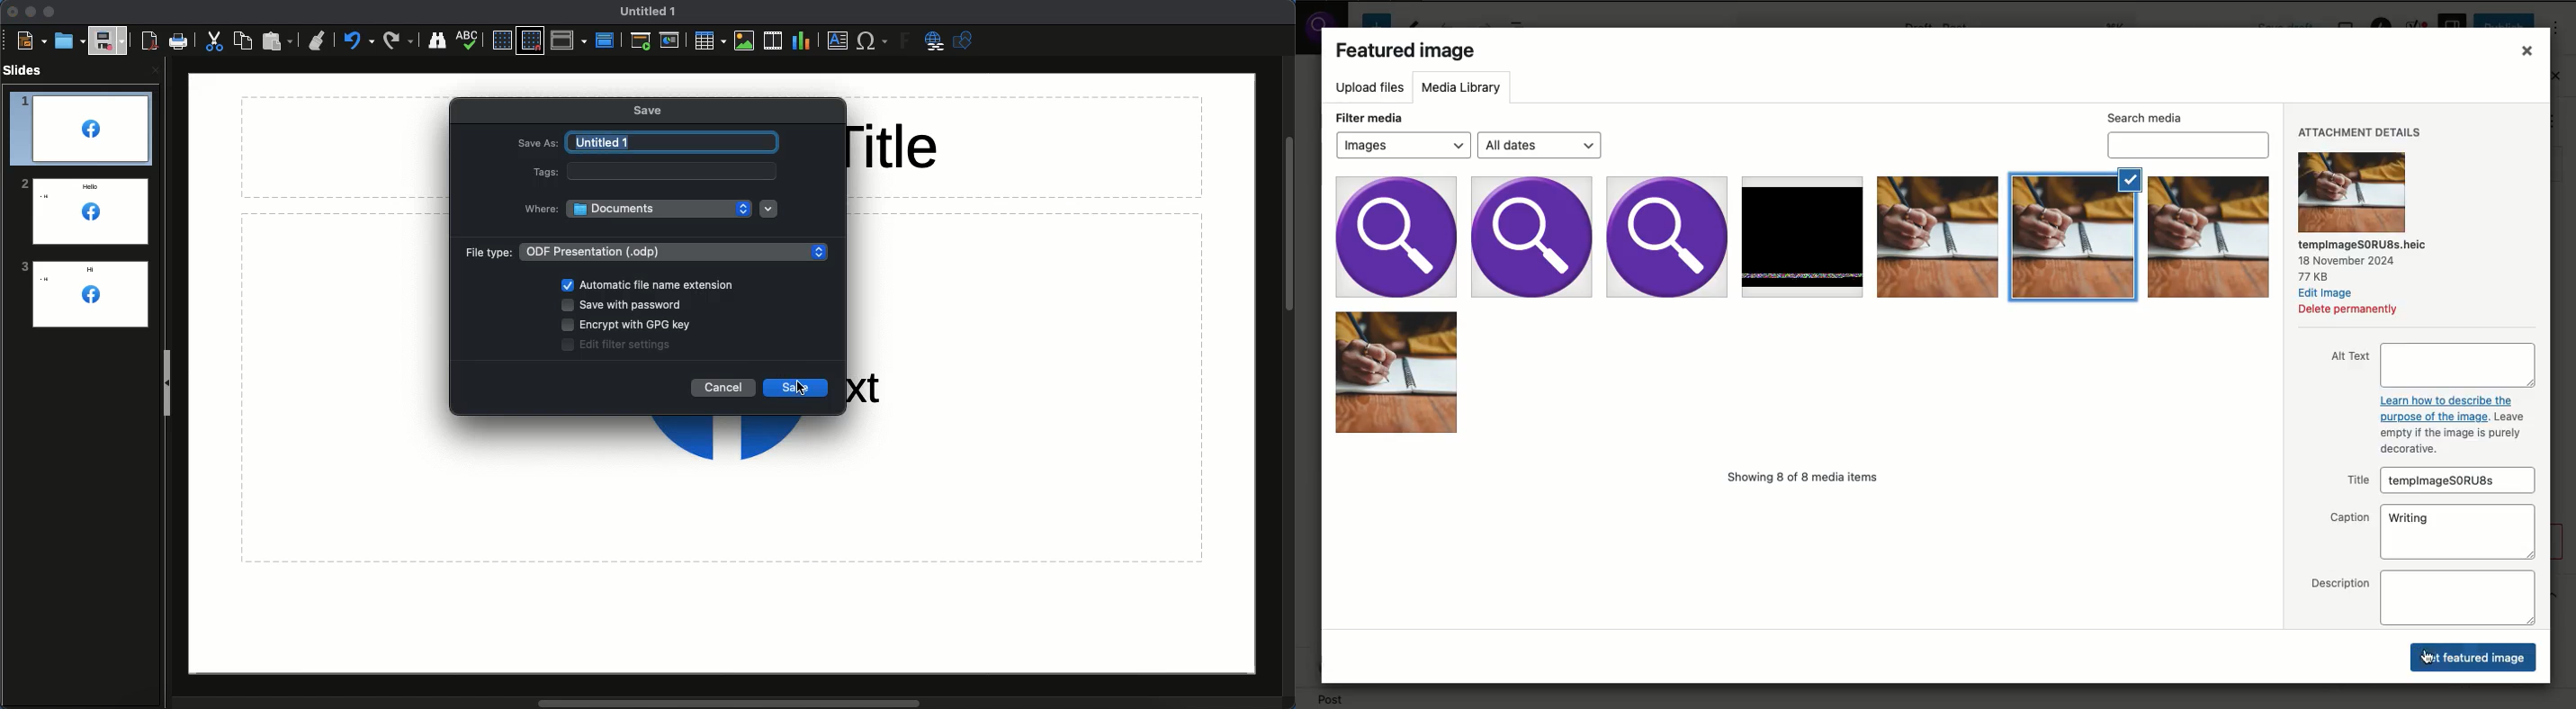  I want to click on Alt text, so click(2458, 365).